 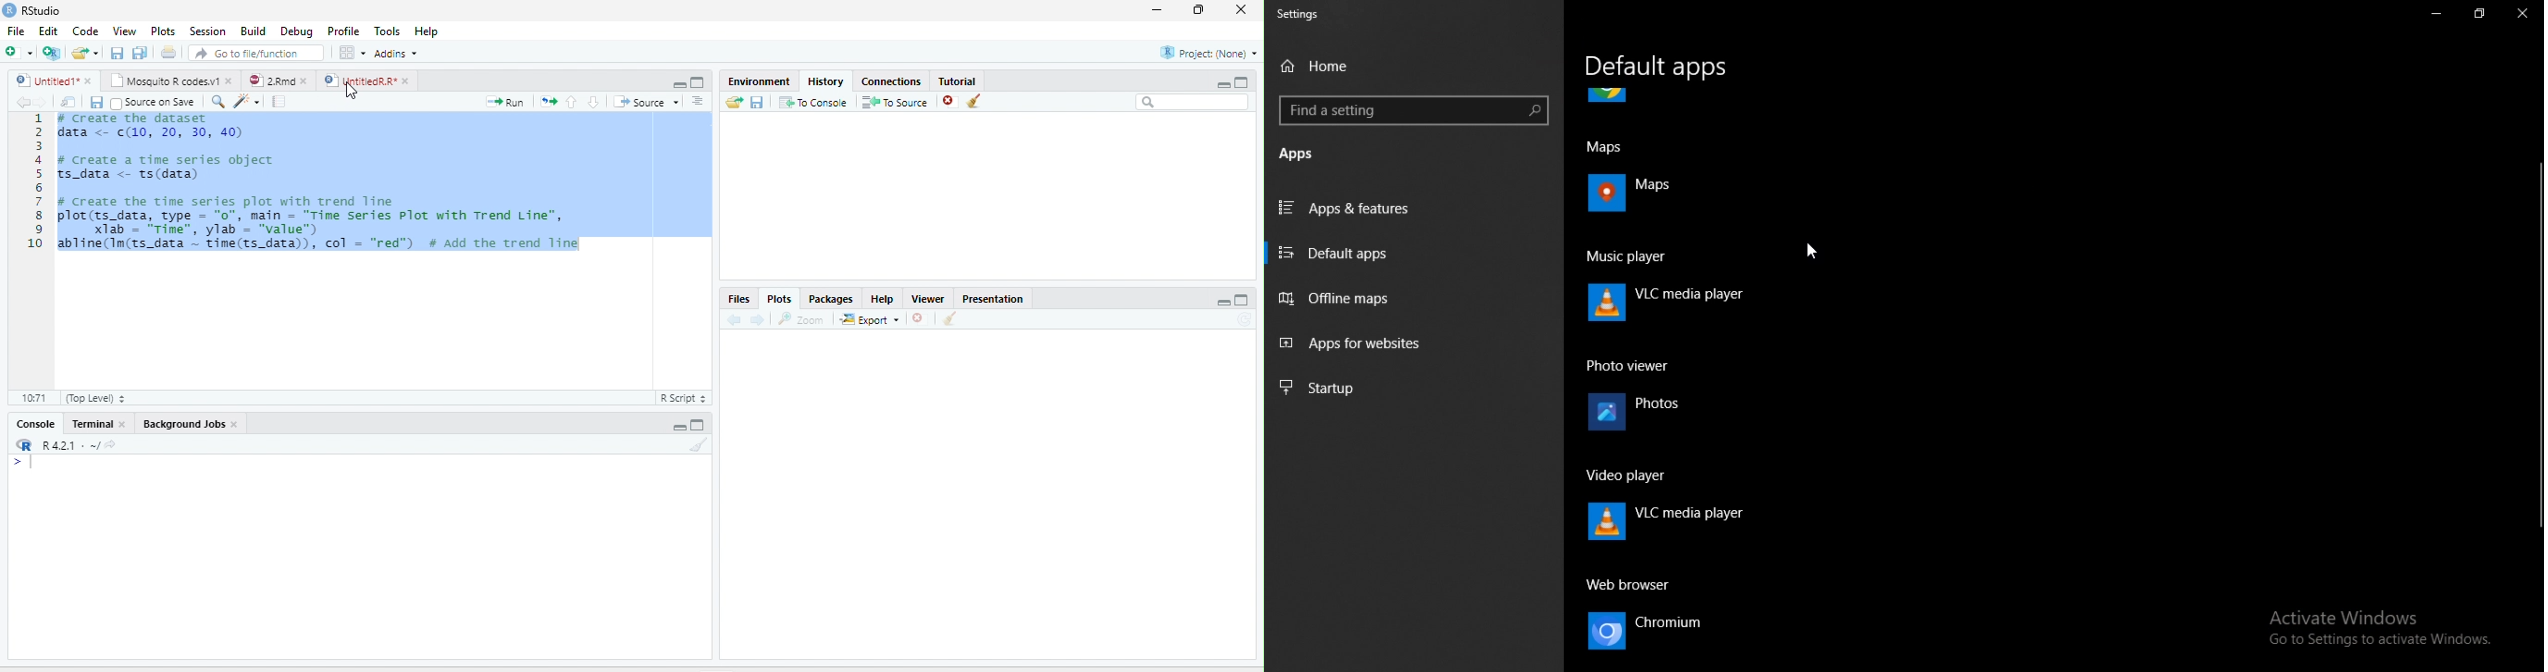 I want to click on Maximize, so click(x=1242, y=81).